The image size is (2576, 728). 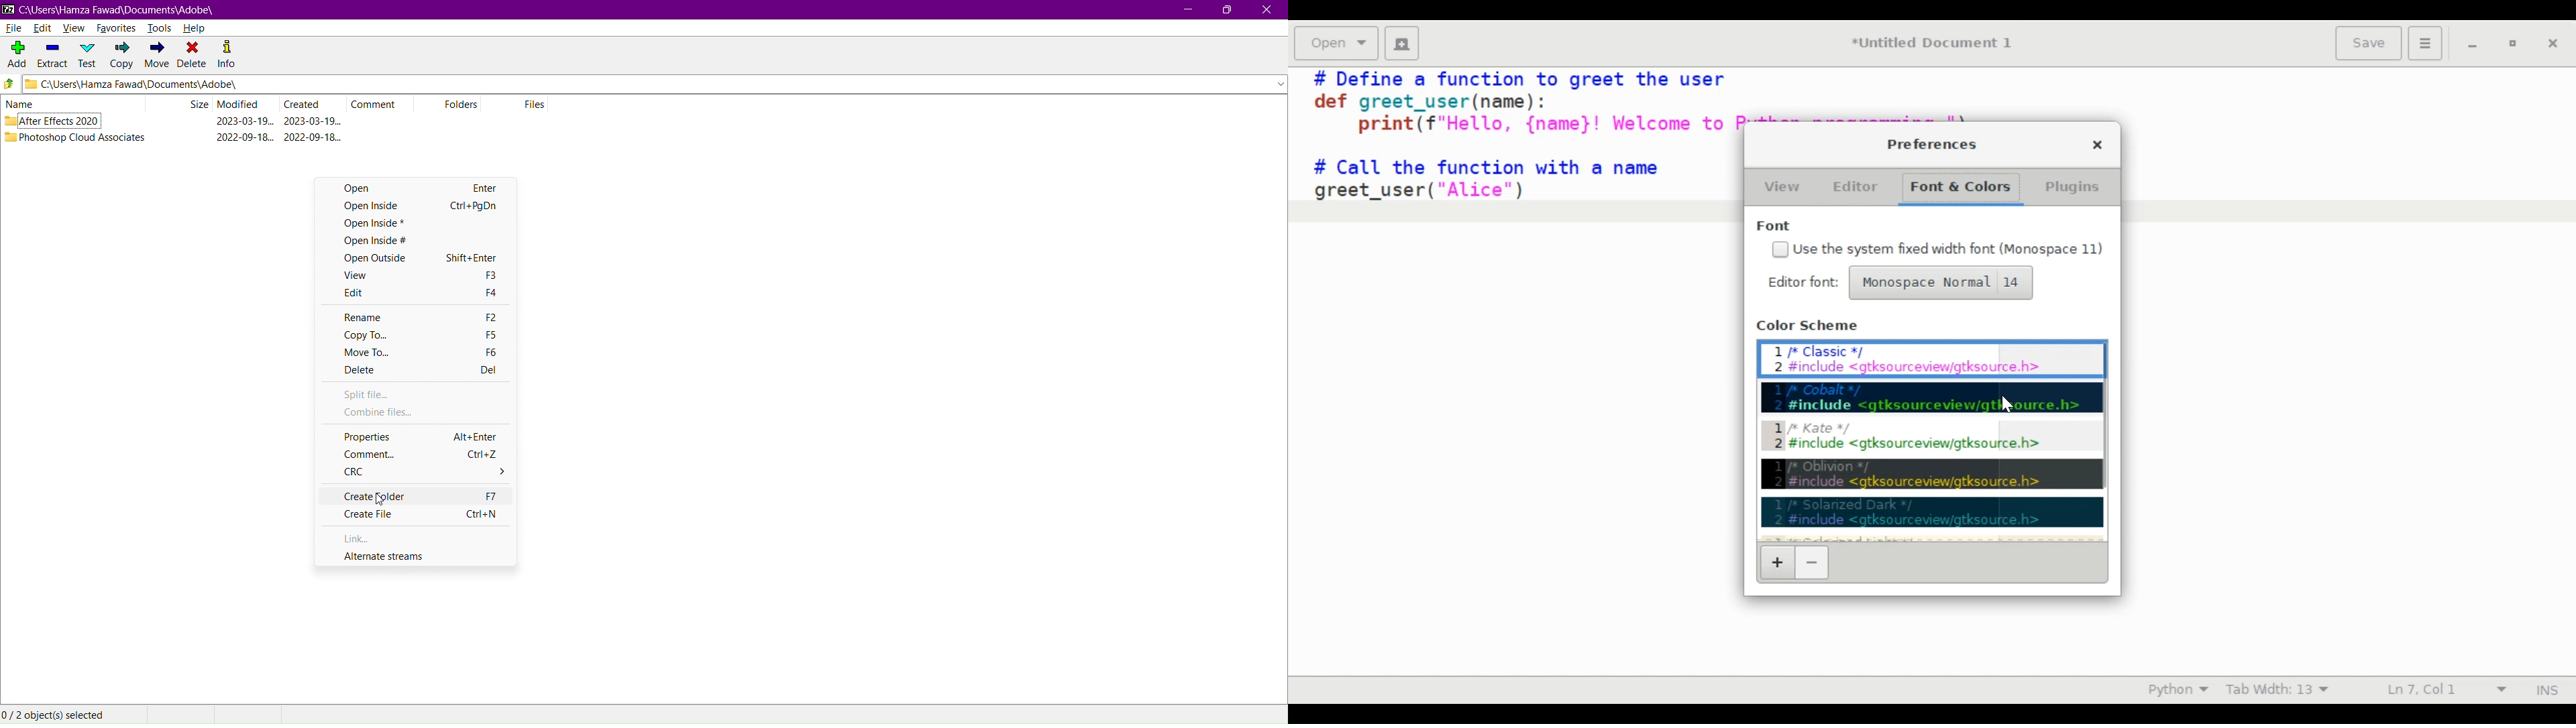 I want to click on Color Scheme , so click(x=1811, y=326).